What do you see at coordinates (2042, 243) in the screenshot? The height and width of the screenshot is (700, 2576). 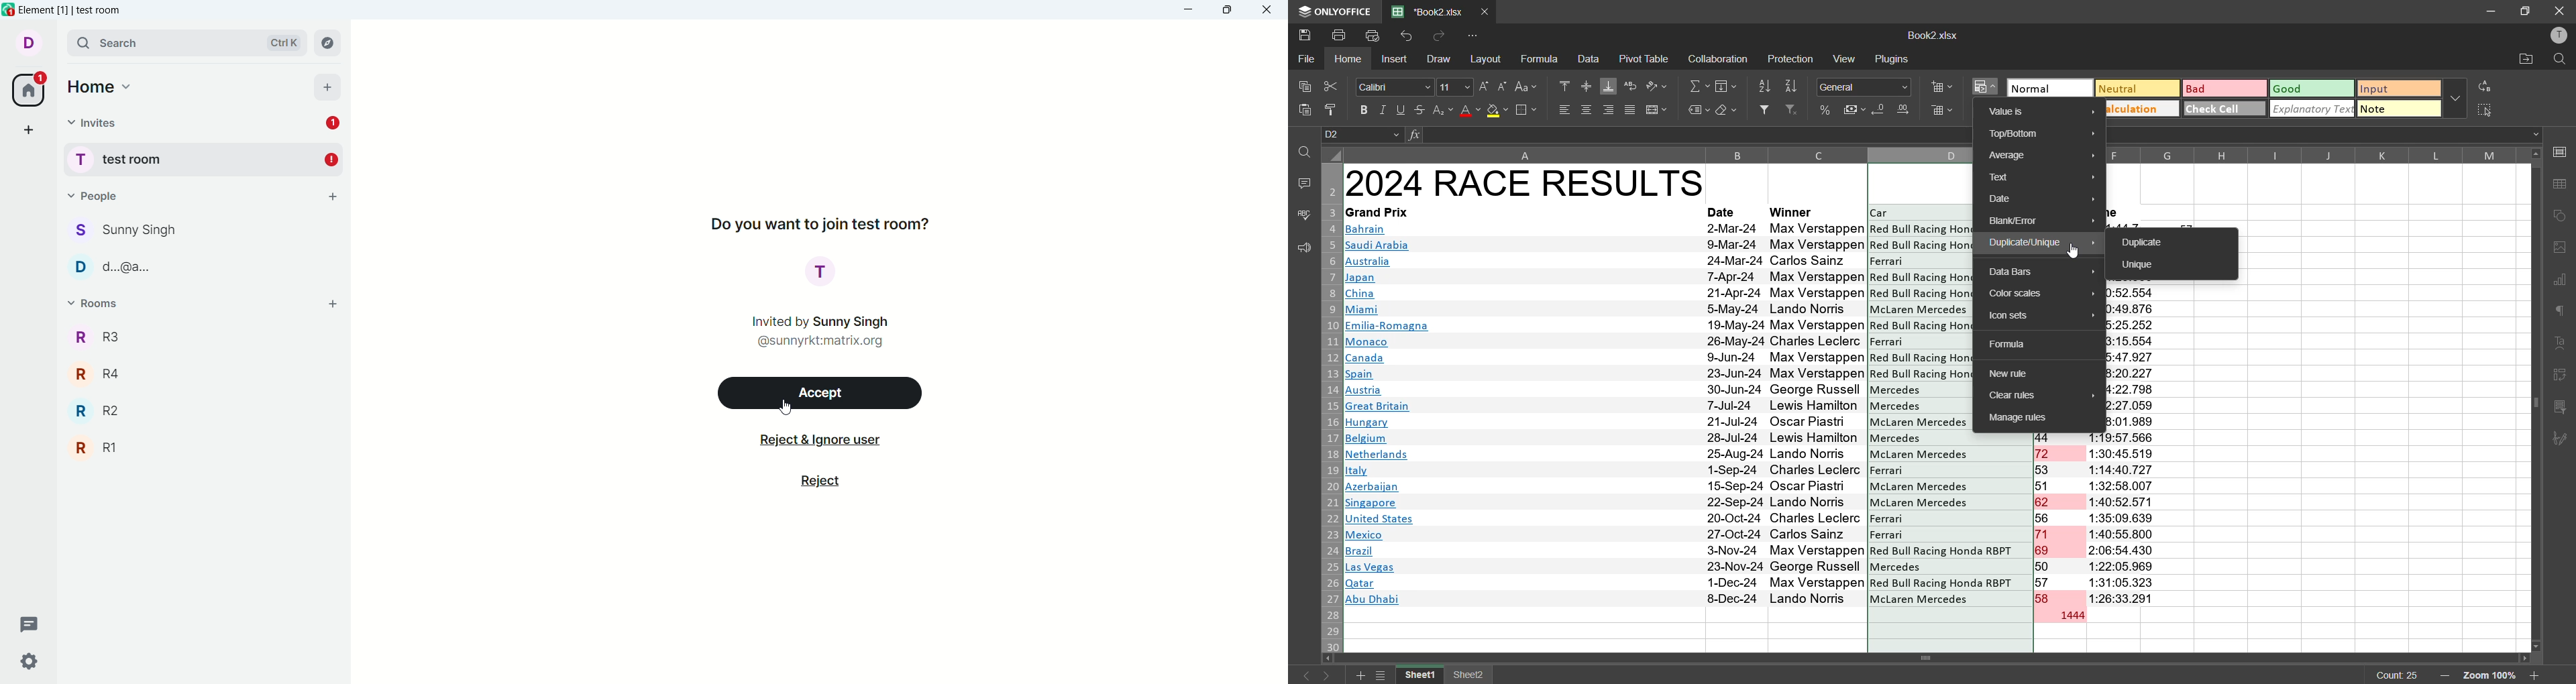 I see `duplicate/unique` at bounding box center [2042, 243].